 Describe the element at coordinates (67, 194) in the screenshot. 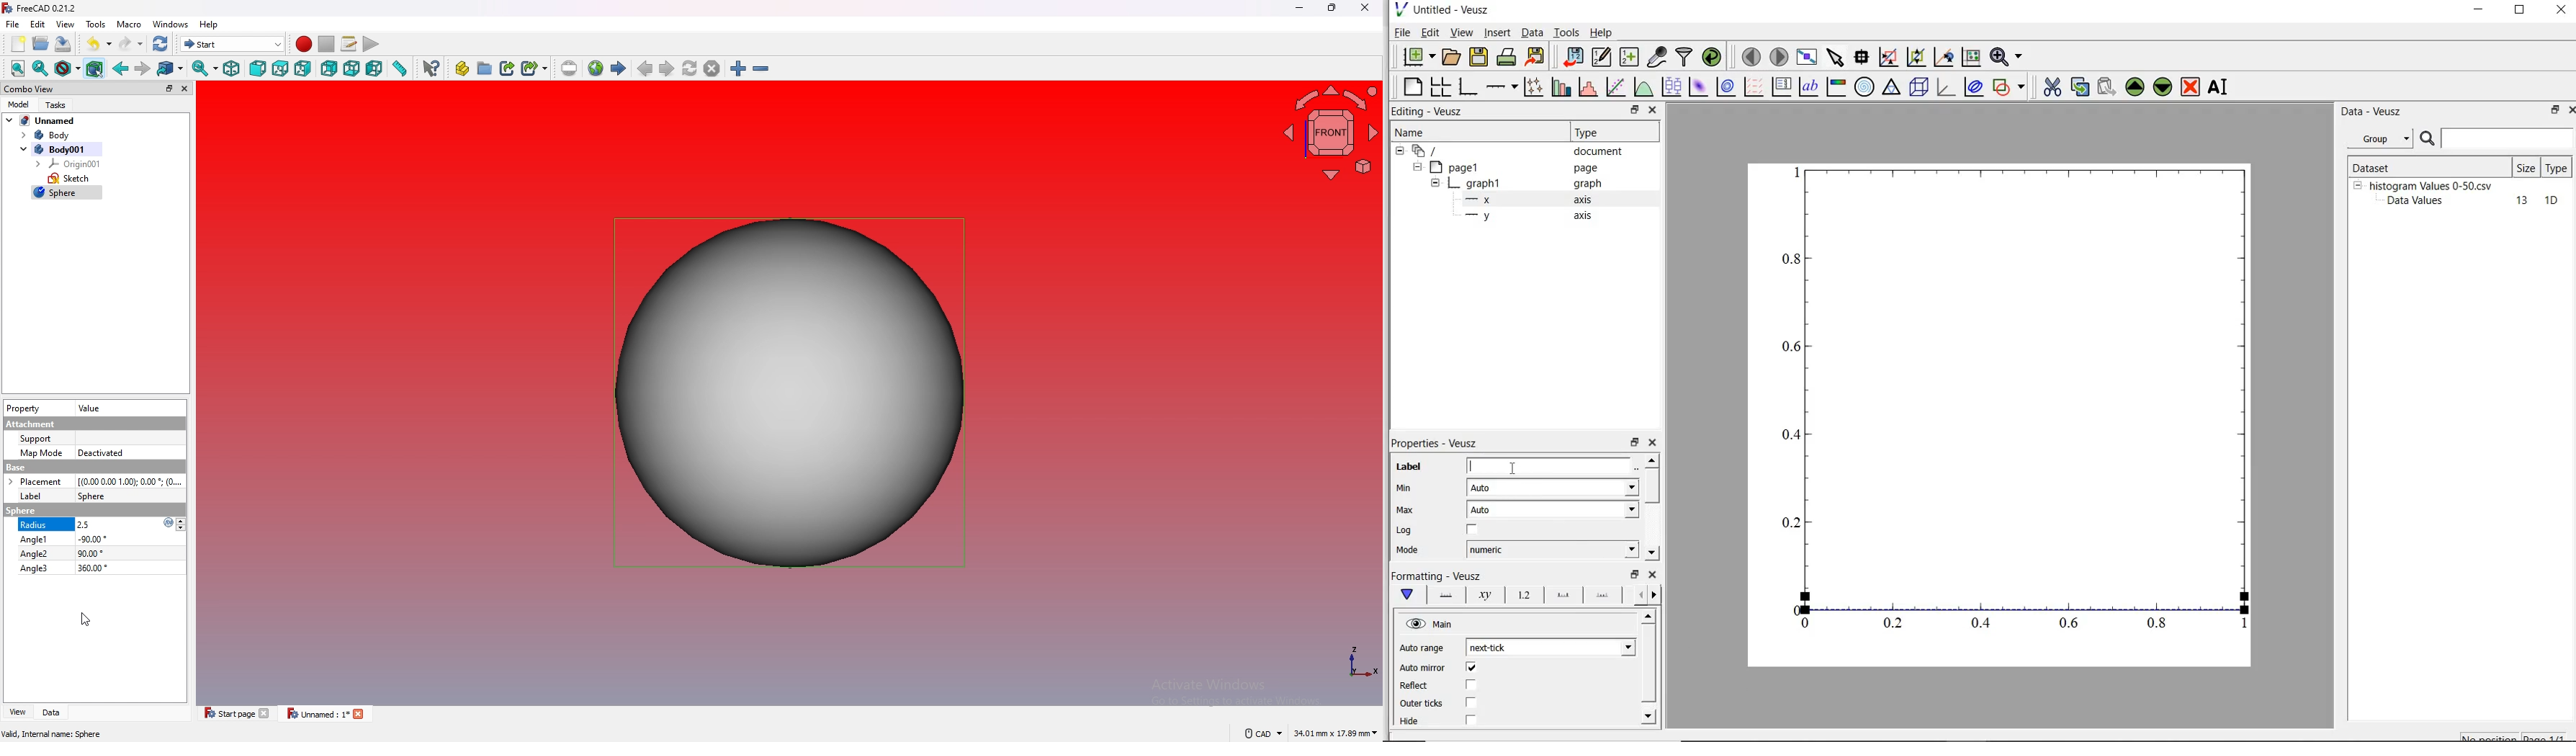

I see `sphere` at that location.